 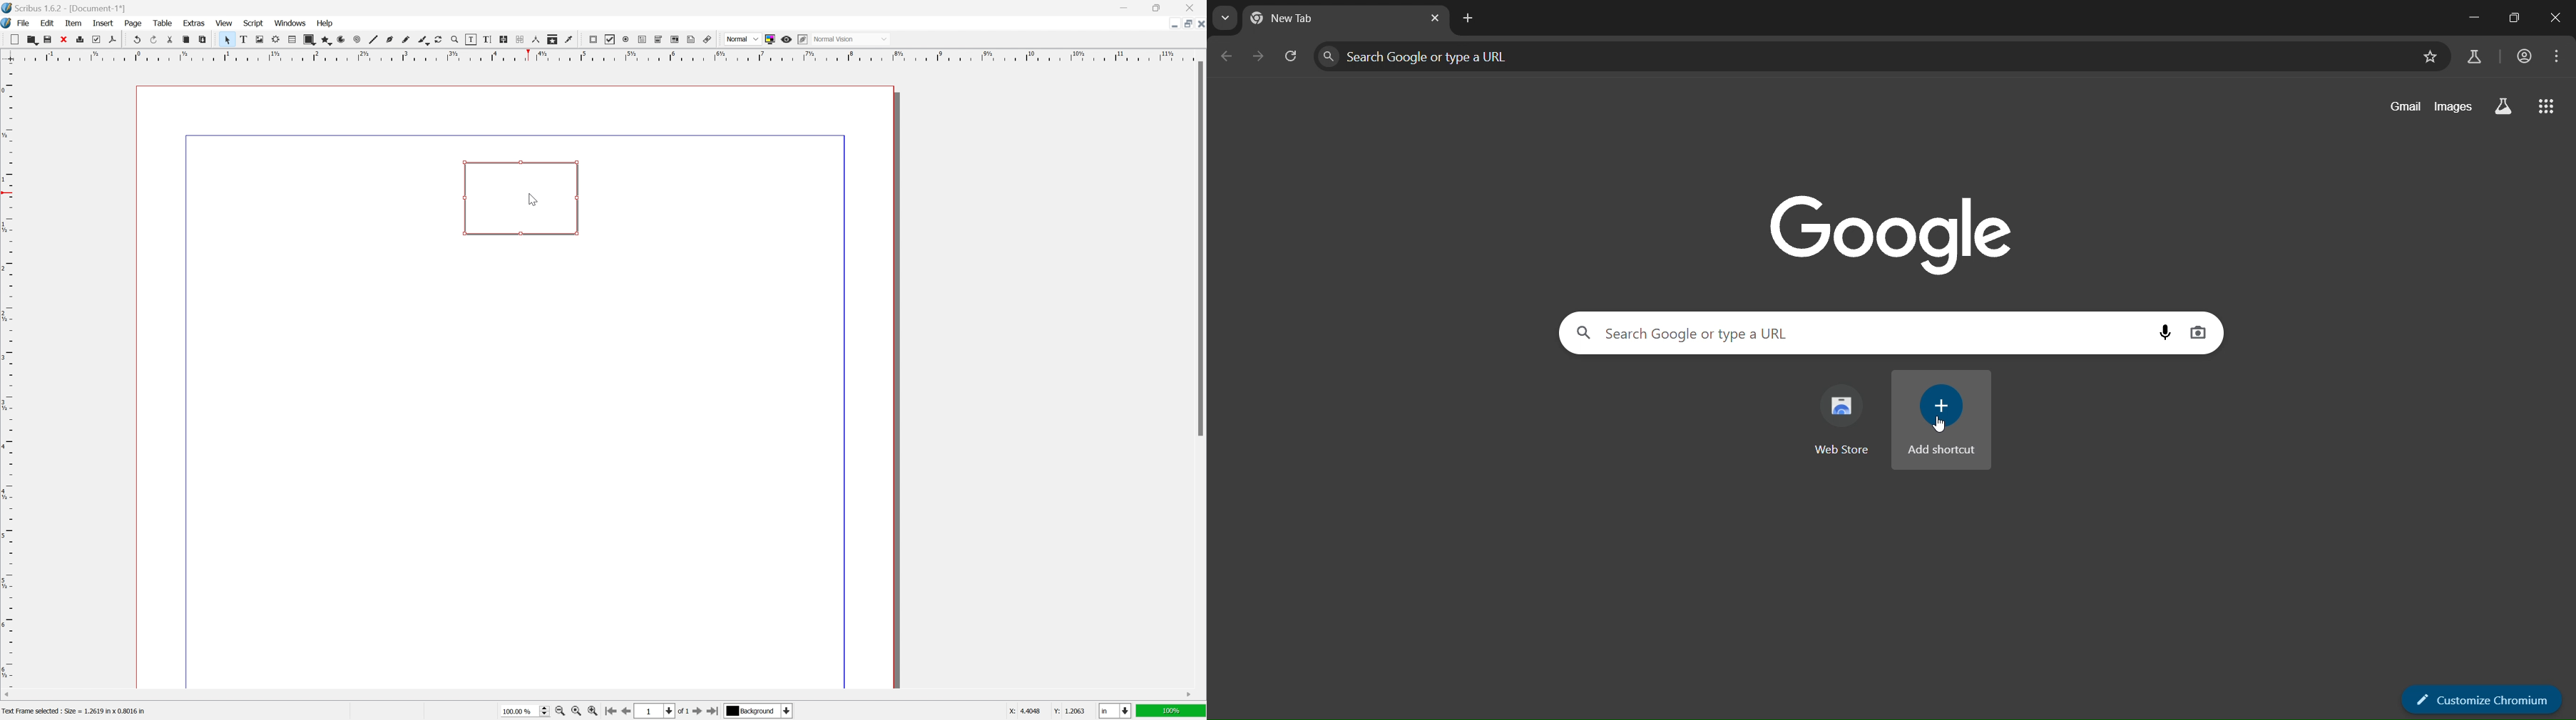 I want to click on zoom in, so click(x=592, y=712).